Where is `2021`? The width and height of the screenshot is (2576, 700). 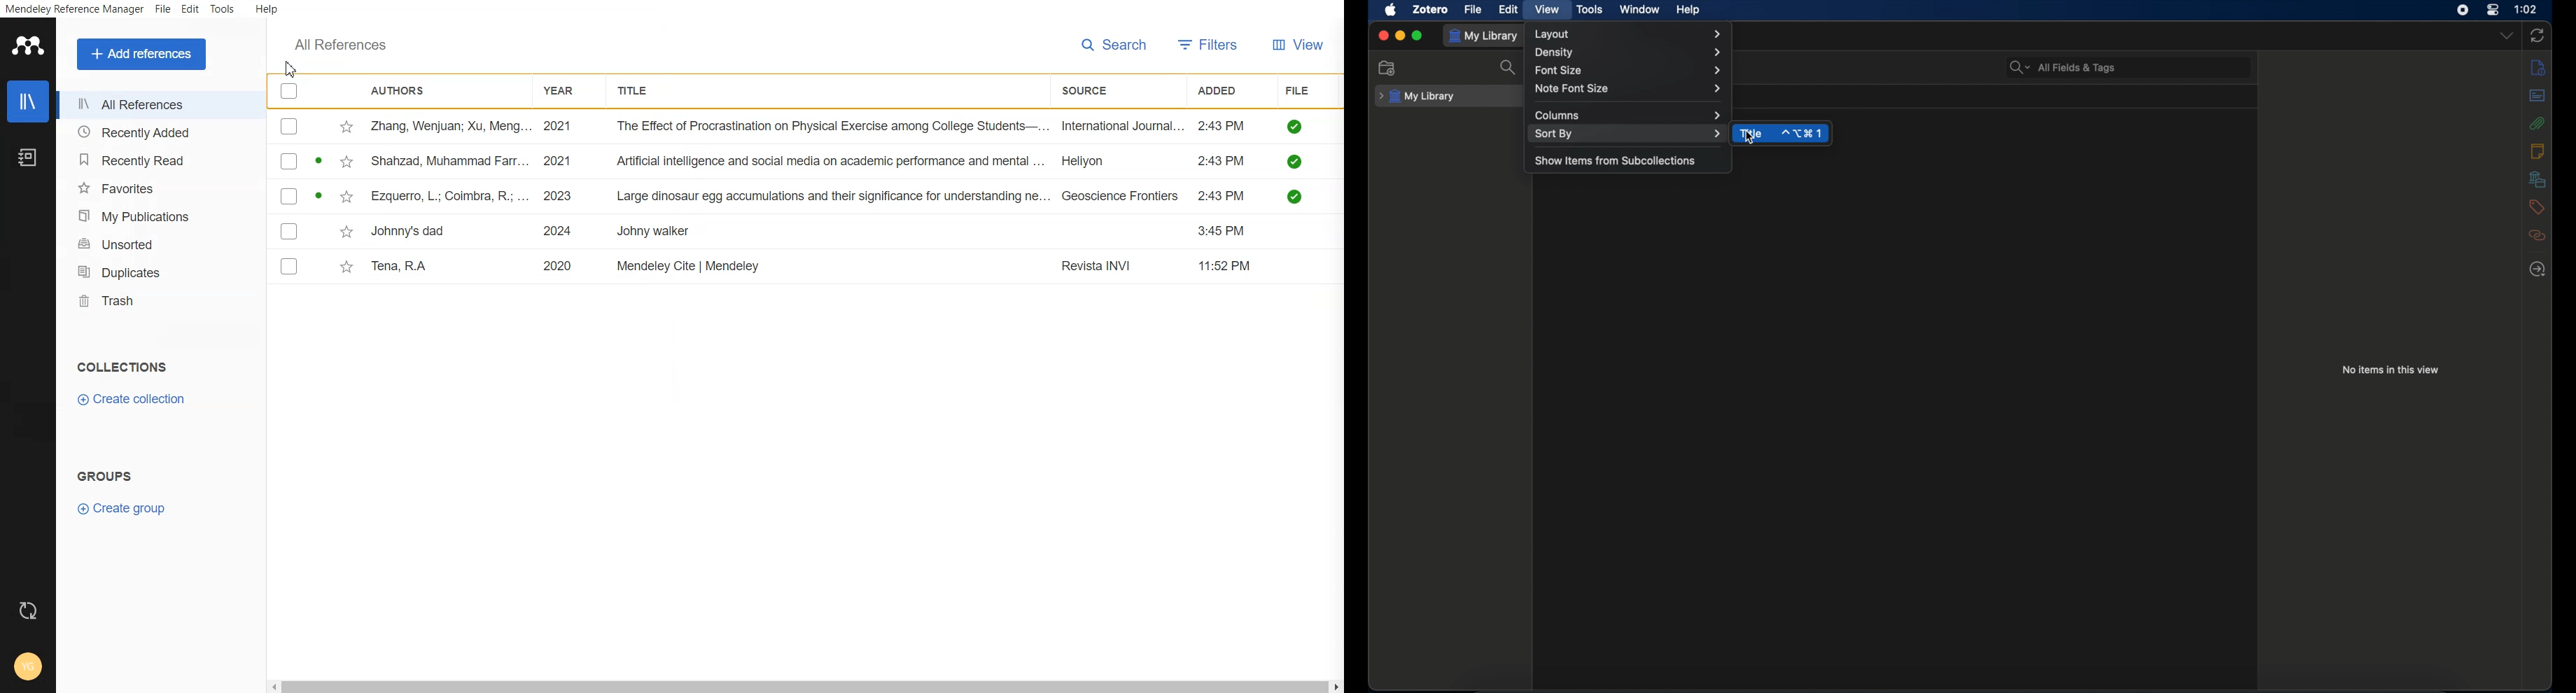 2021 is located at coordinates (561, 160).